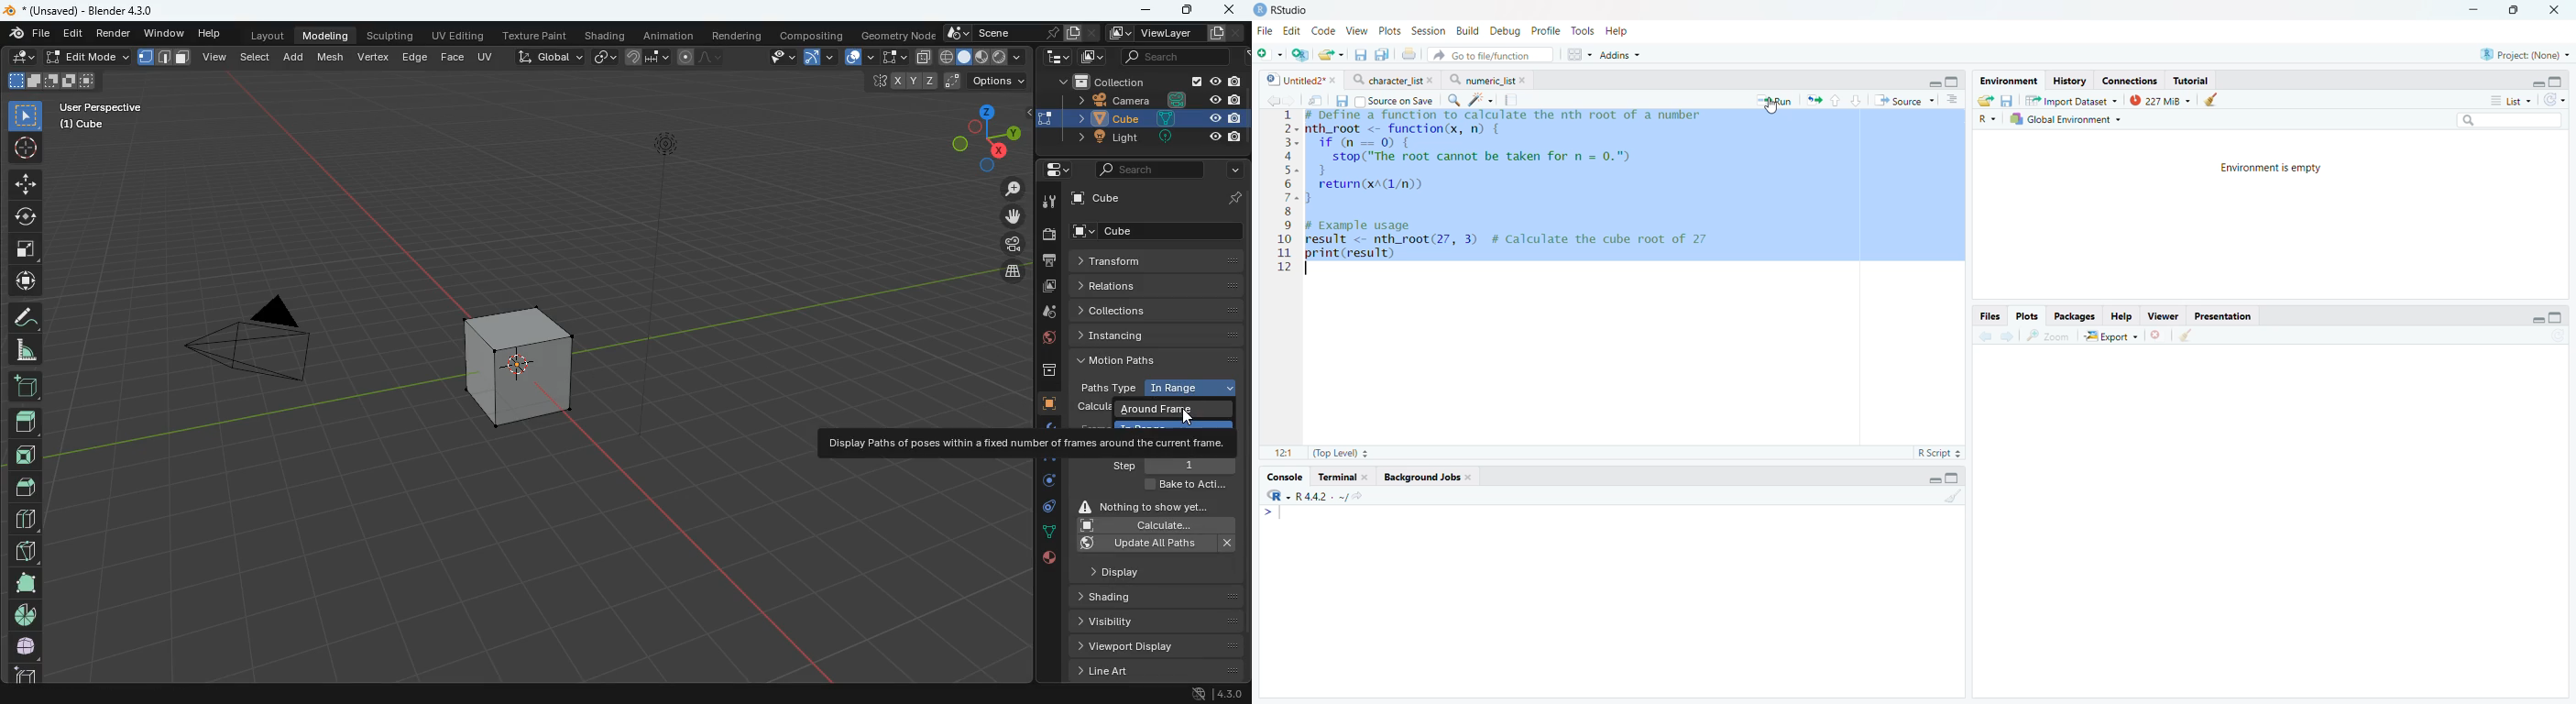  Describe the element at coordinates (1454, 100) in the screenshot. I see `Find/Replace` at that location.